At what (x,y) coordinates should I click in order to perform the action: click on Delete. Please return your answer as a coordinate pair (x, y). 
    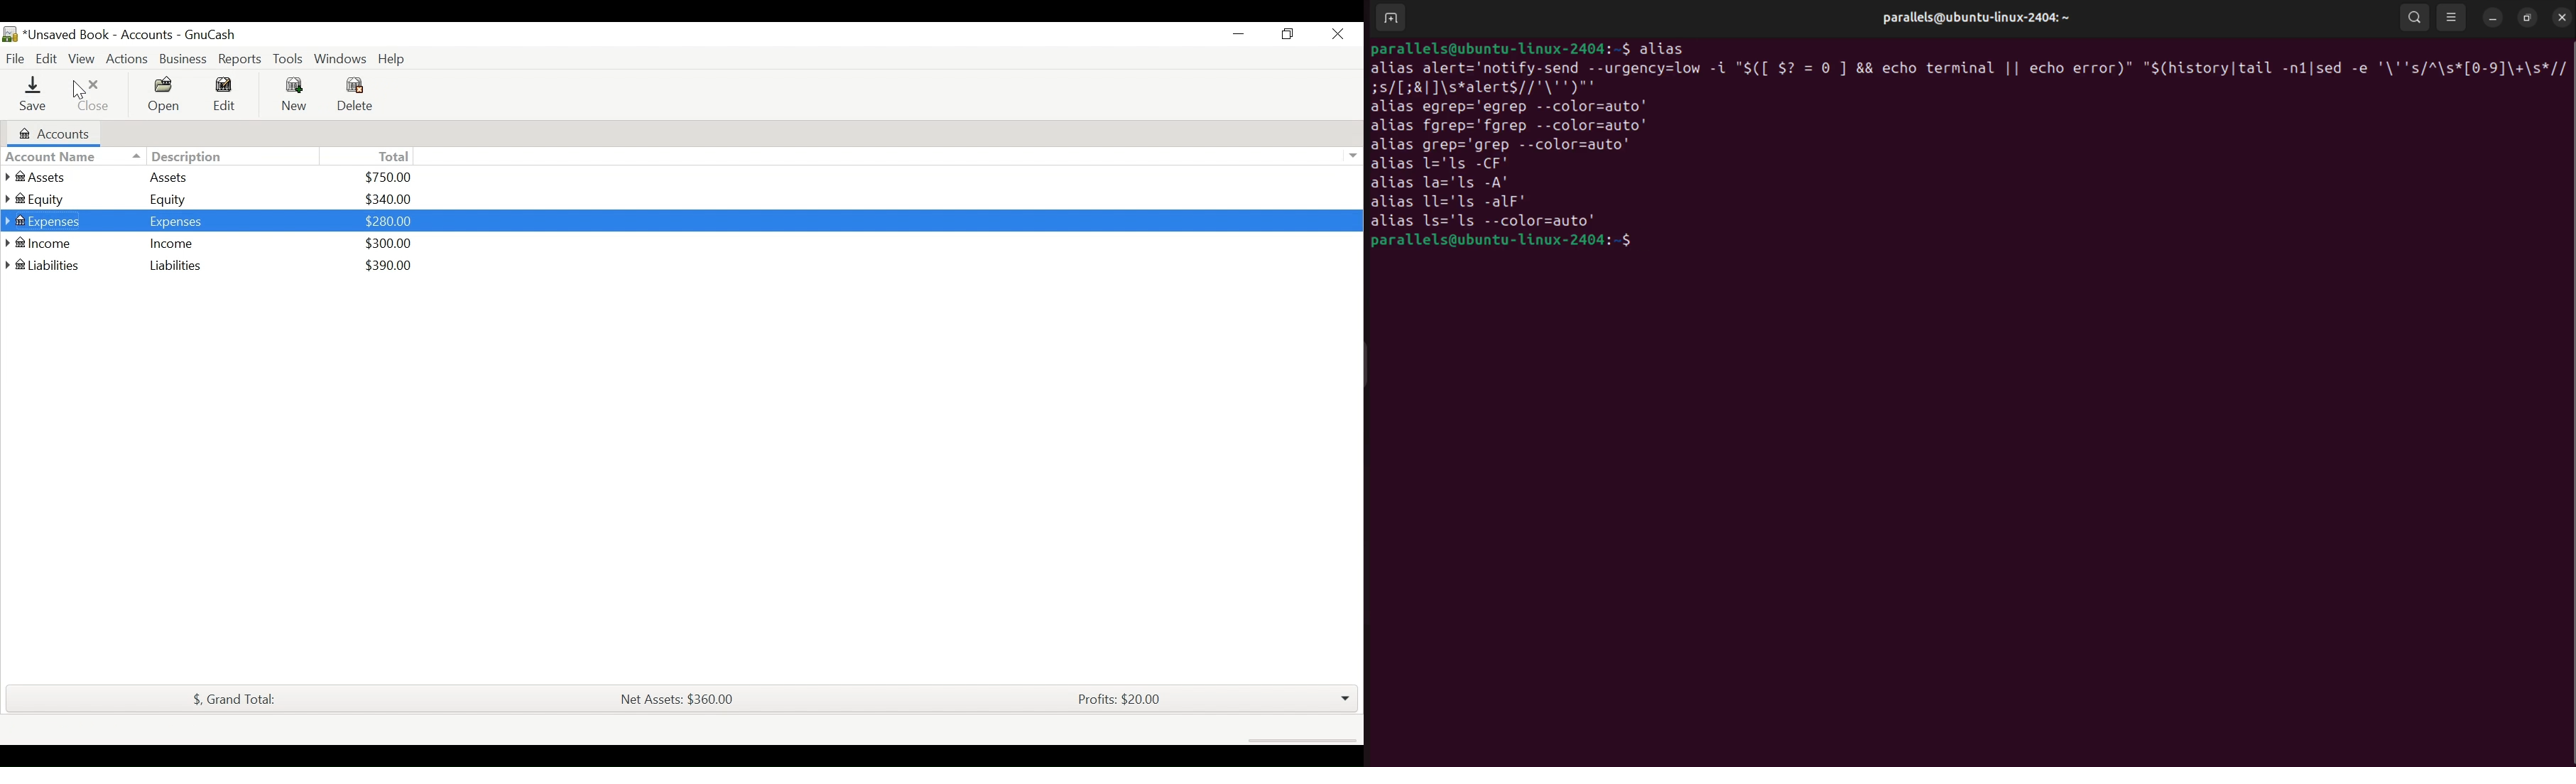
    Looking at the image, I should click on (354, 94).